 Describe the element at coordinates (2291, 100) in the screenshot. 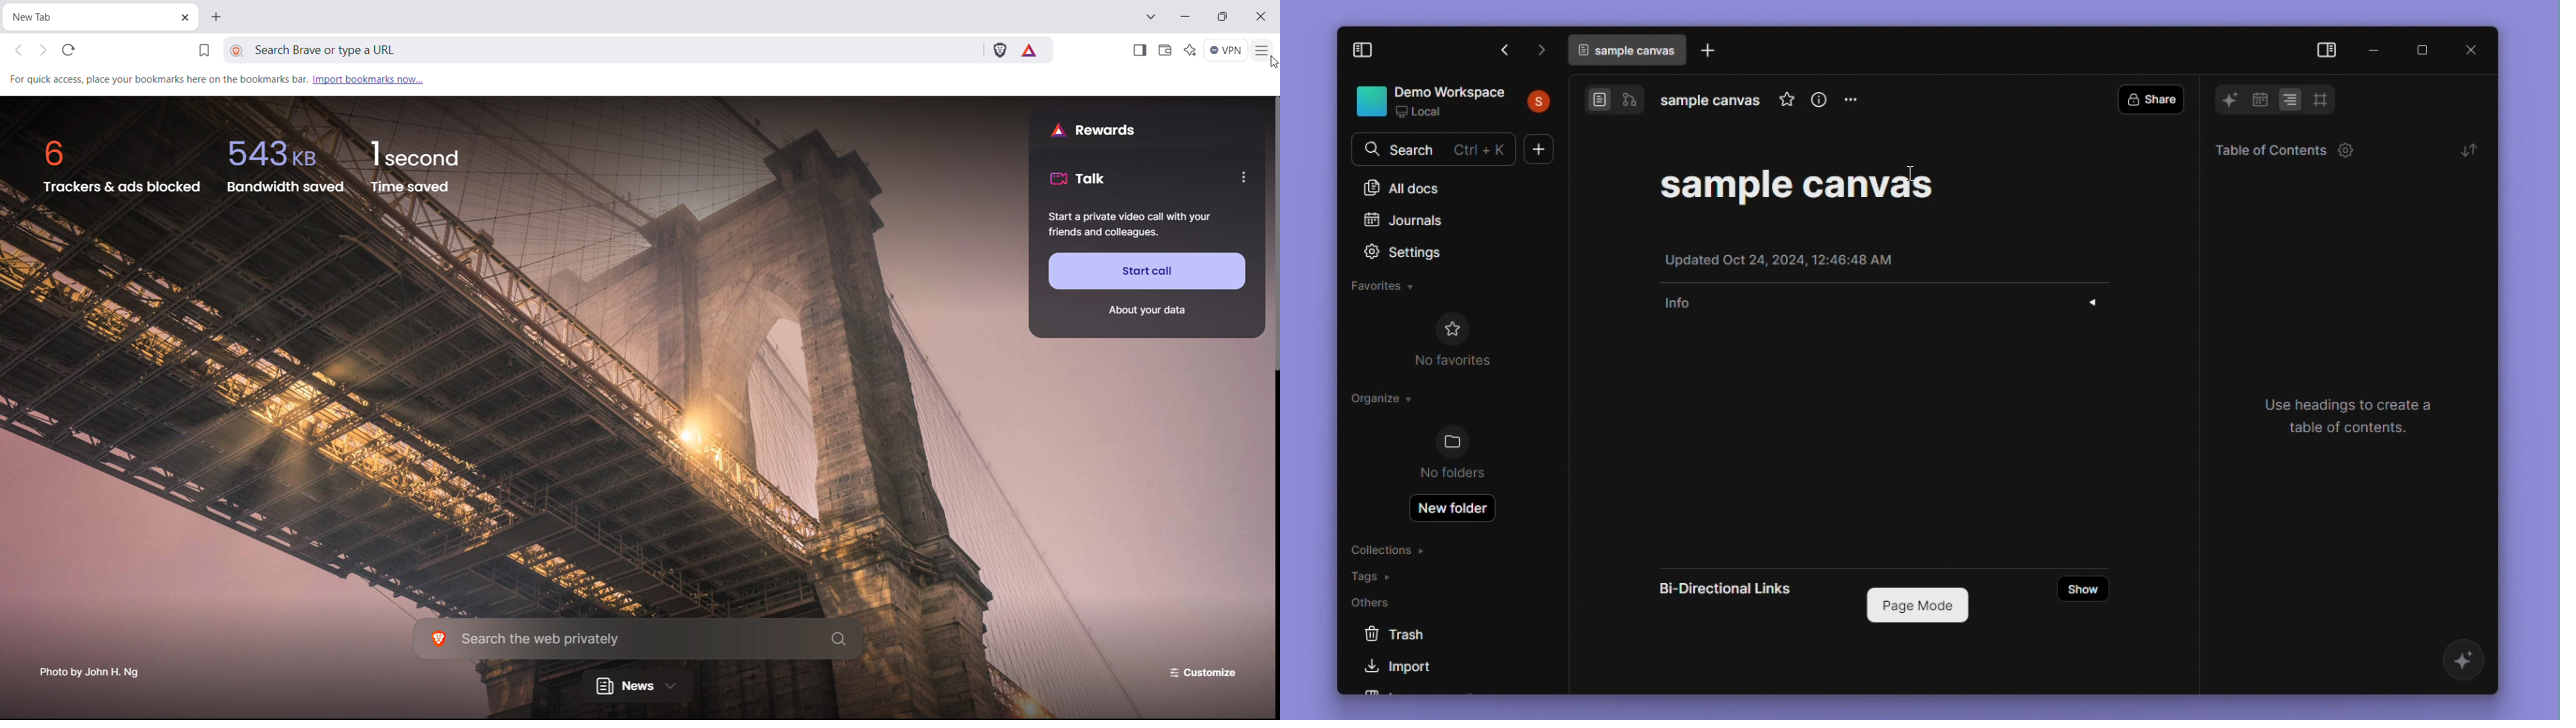

I see `list` at that location.